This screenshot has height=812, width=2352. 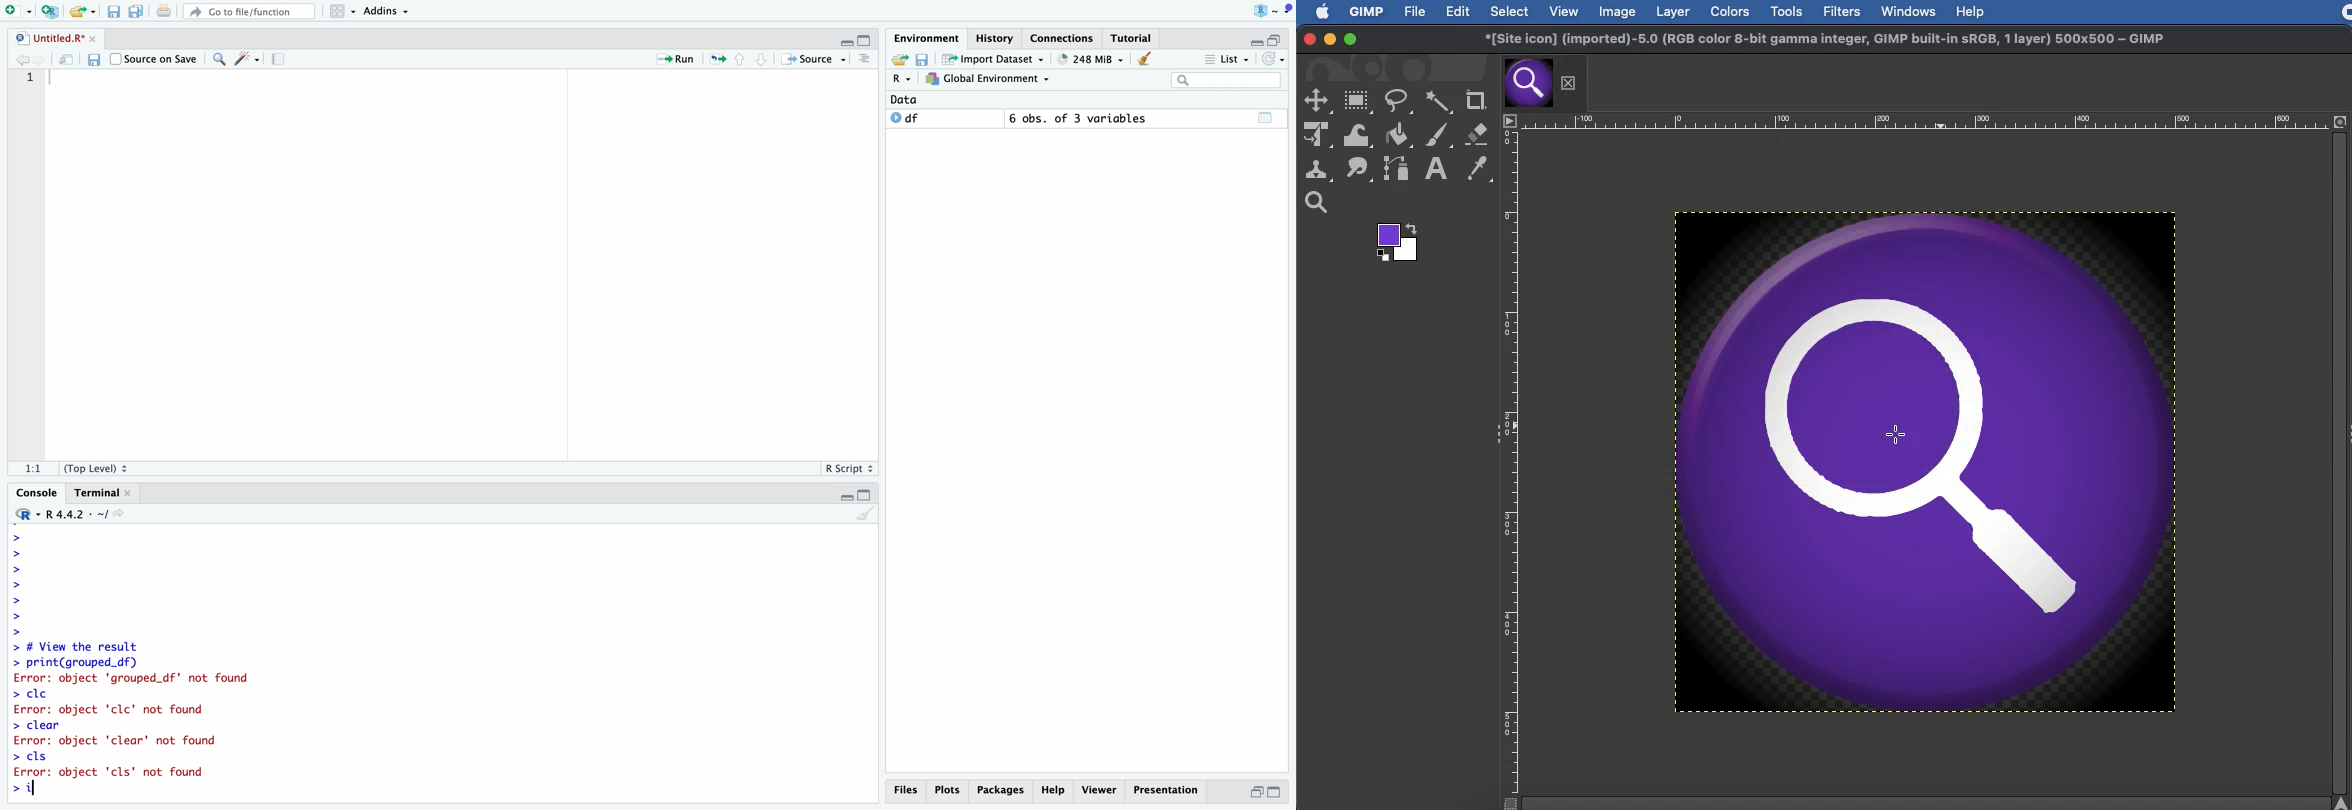 What do you see at coordinates (945, 118) in the screenshot?
I see `O df` at bounding box center [945, 118].